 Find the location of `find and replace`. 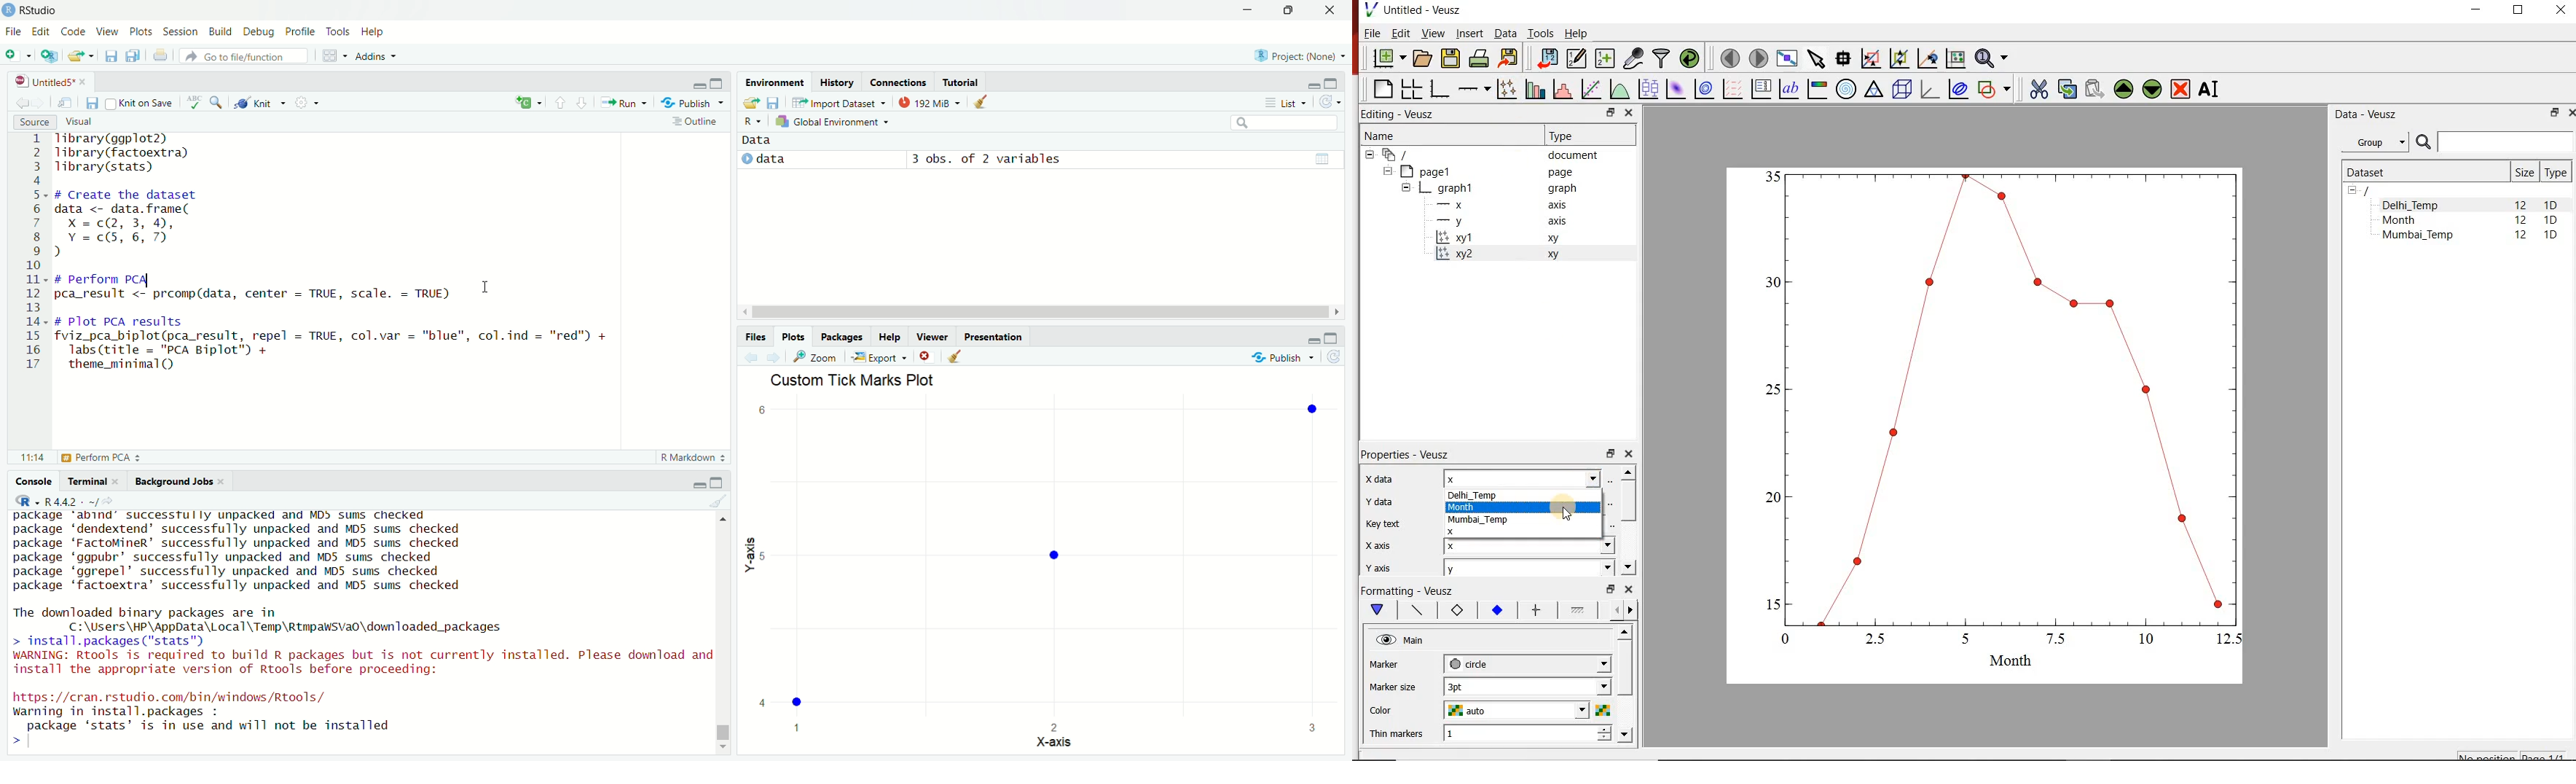

find and replace is located at coordinates (220, 102).